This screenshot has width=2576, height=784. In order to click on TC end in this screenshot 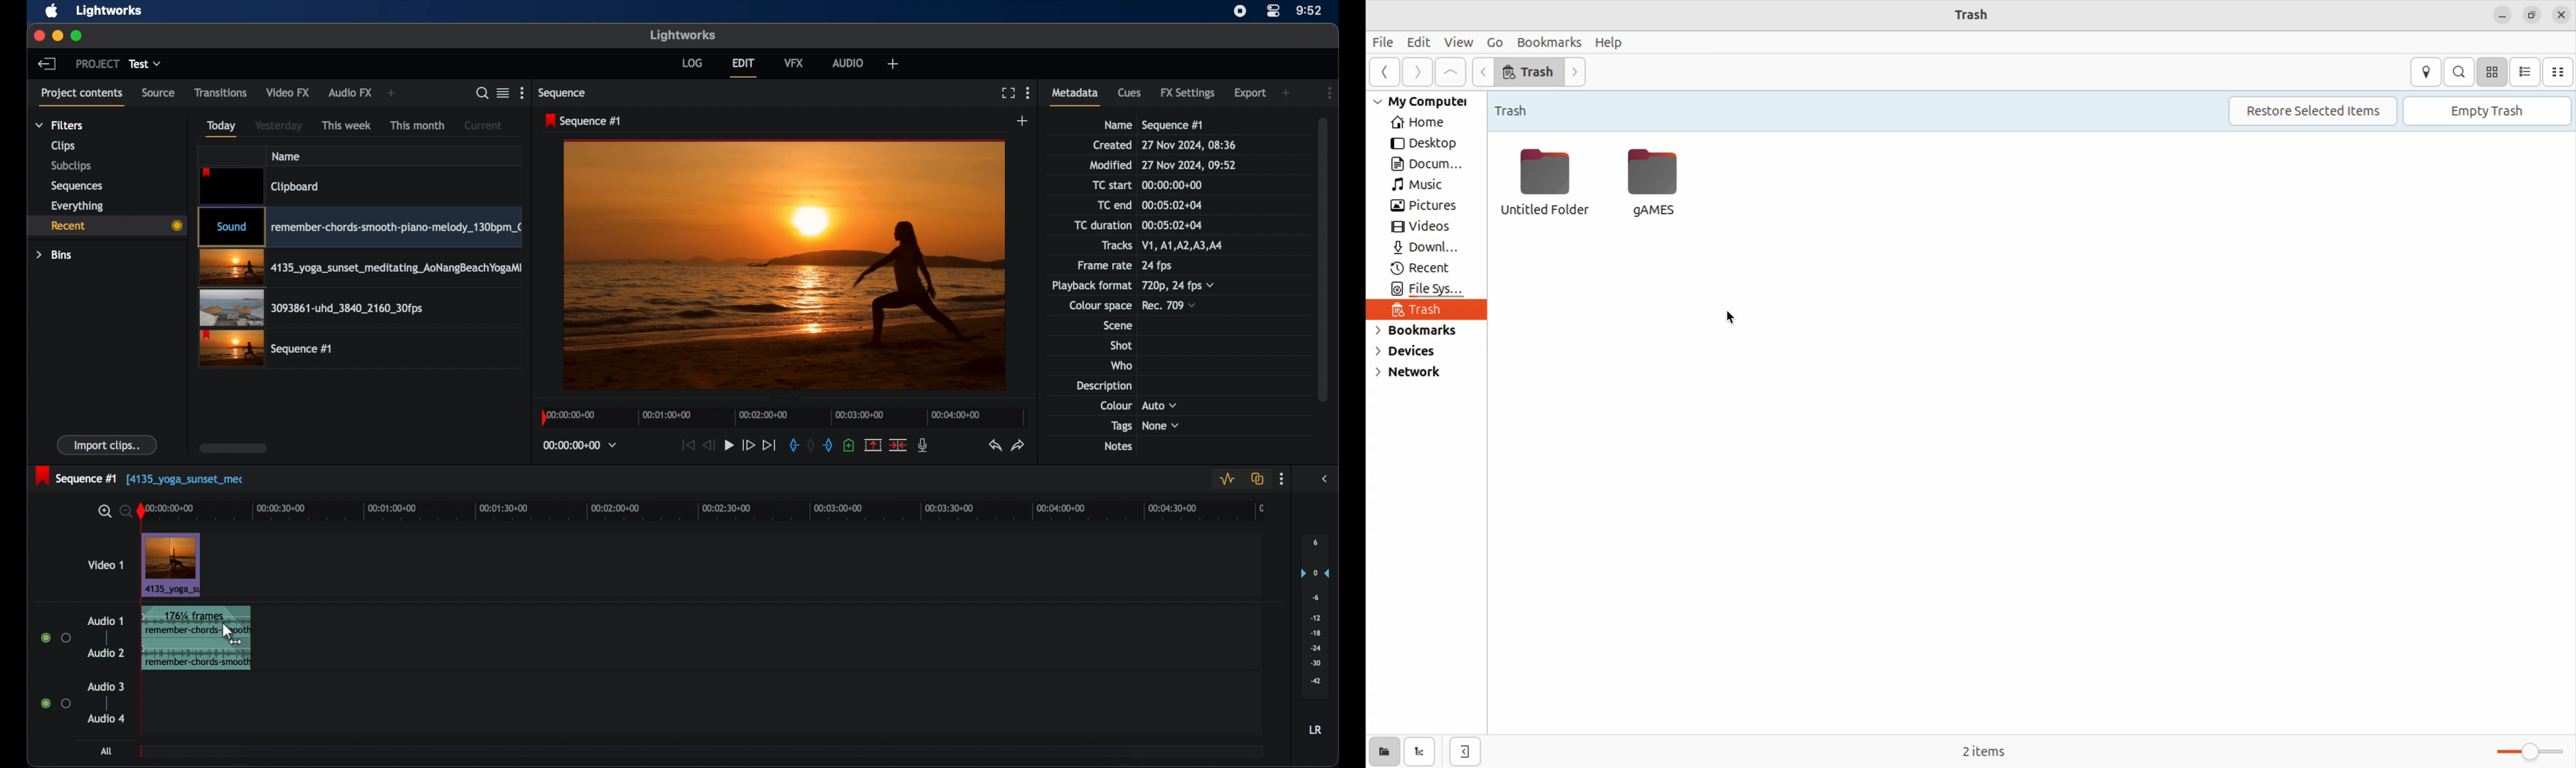, I will do `click(1105, 205)`.